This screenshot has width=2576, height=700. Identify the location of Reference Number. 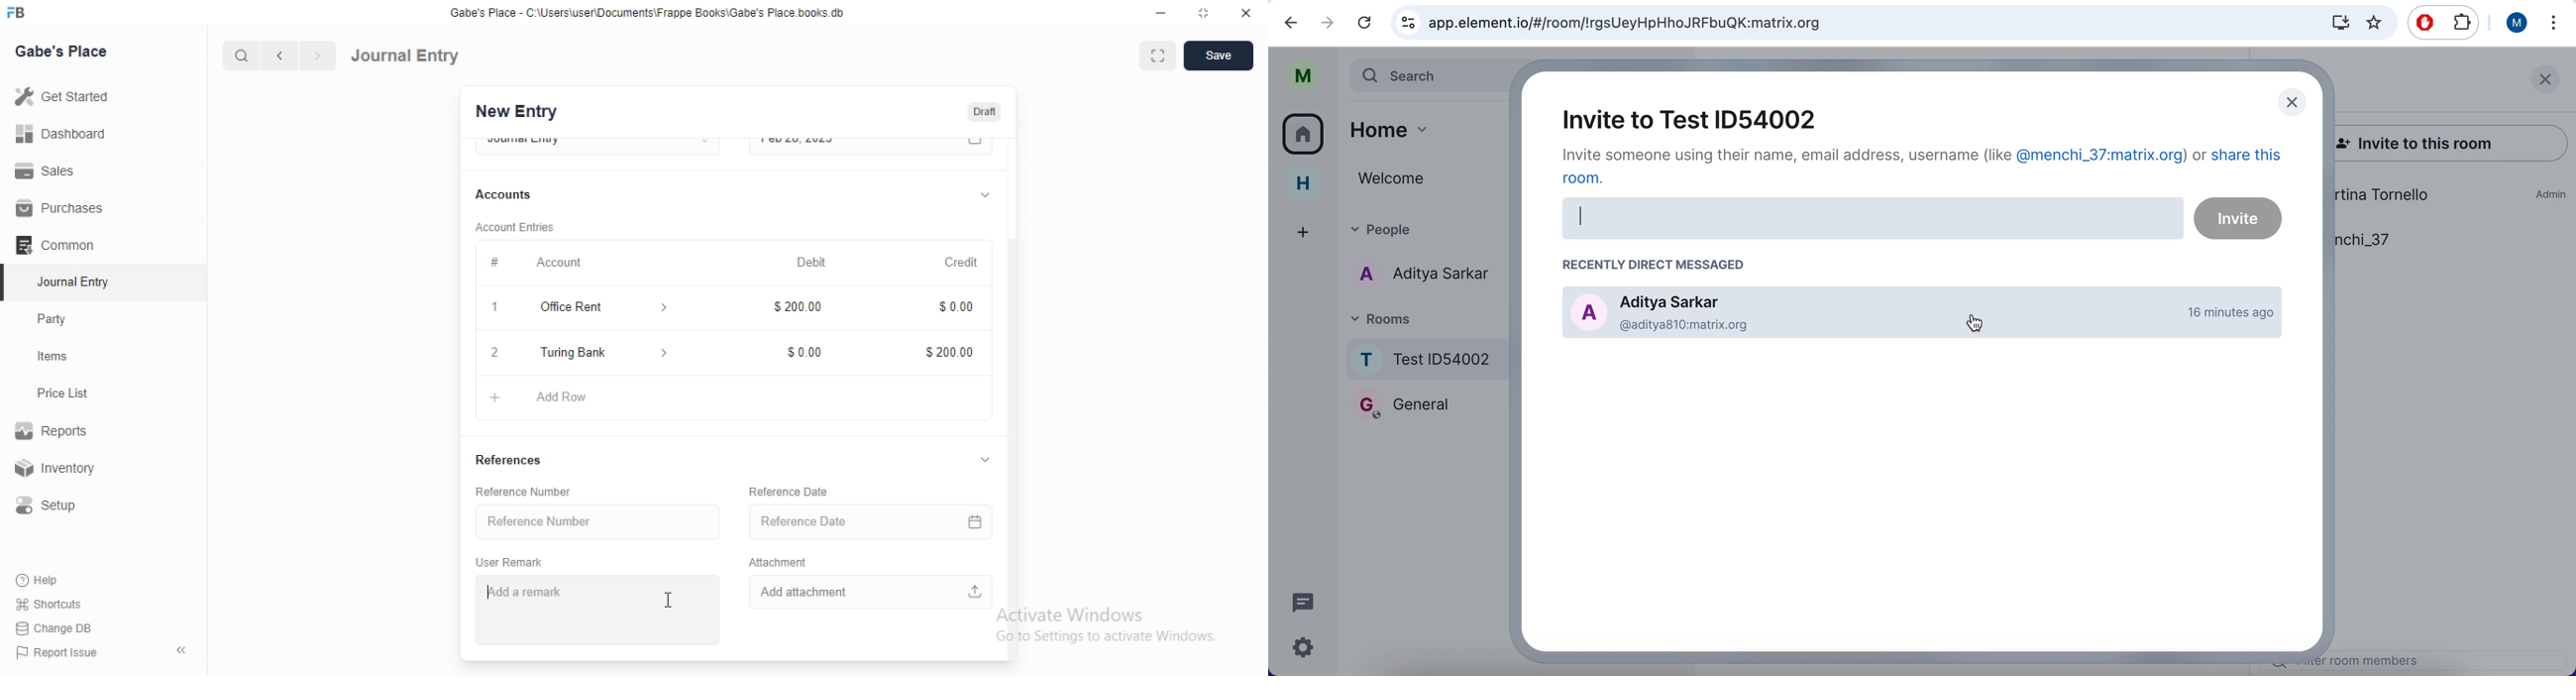
(536, 492).